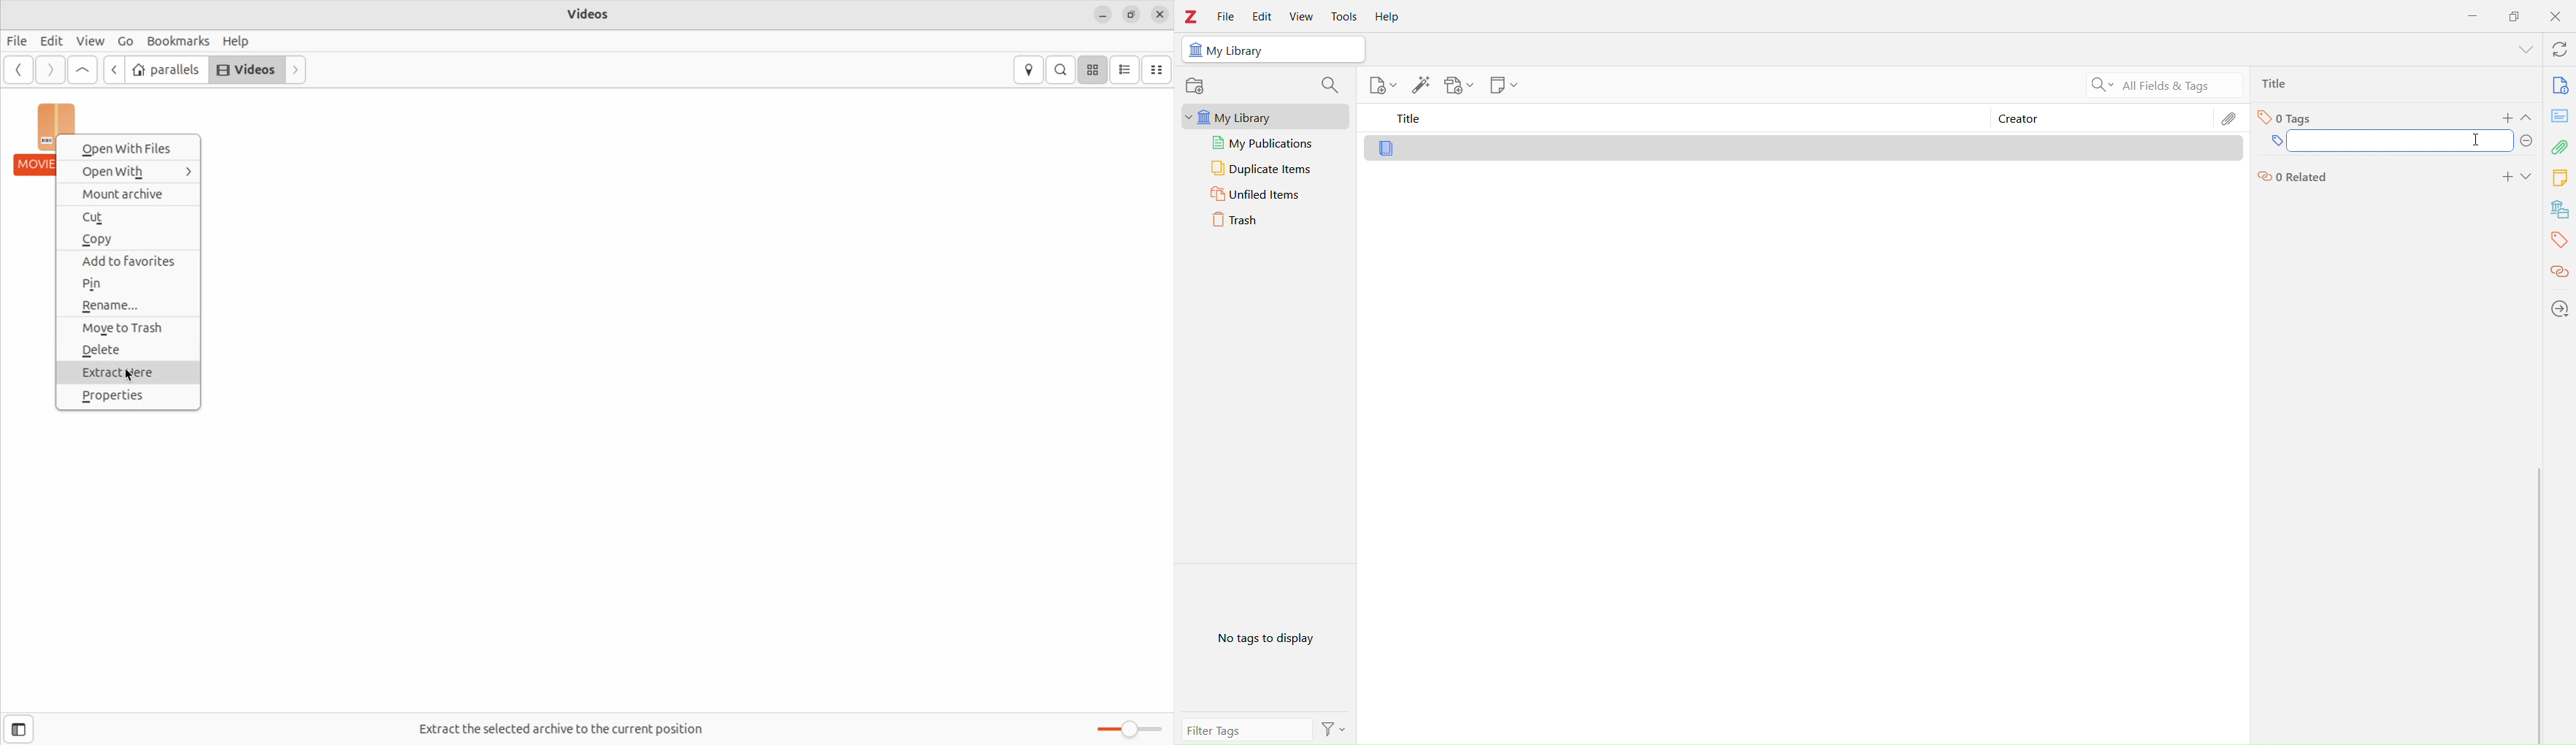 Image resolution: width=2576 pixels, height=756 pixels. What do you see at coordinates (1234, 219) in the screenshot?
I see `Trash` at bounding box center [1234, 219].